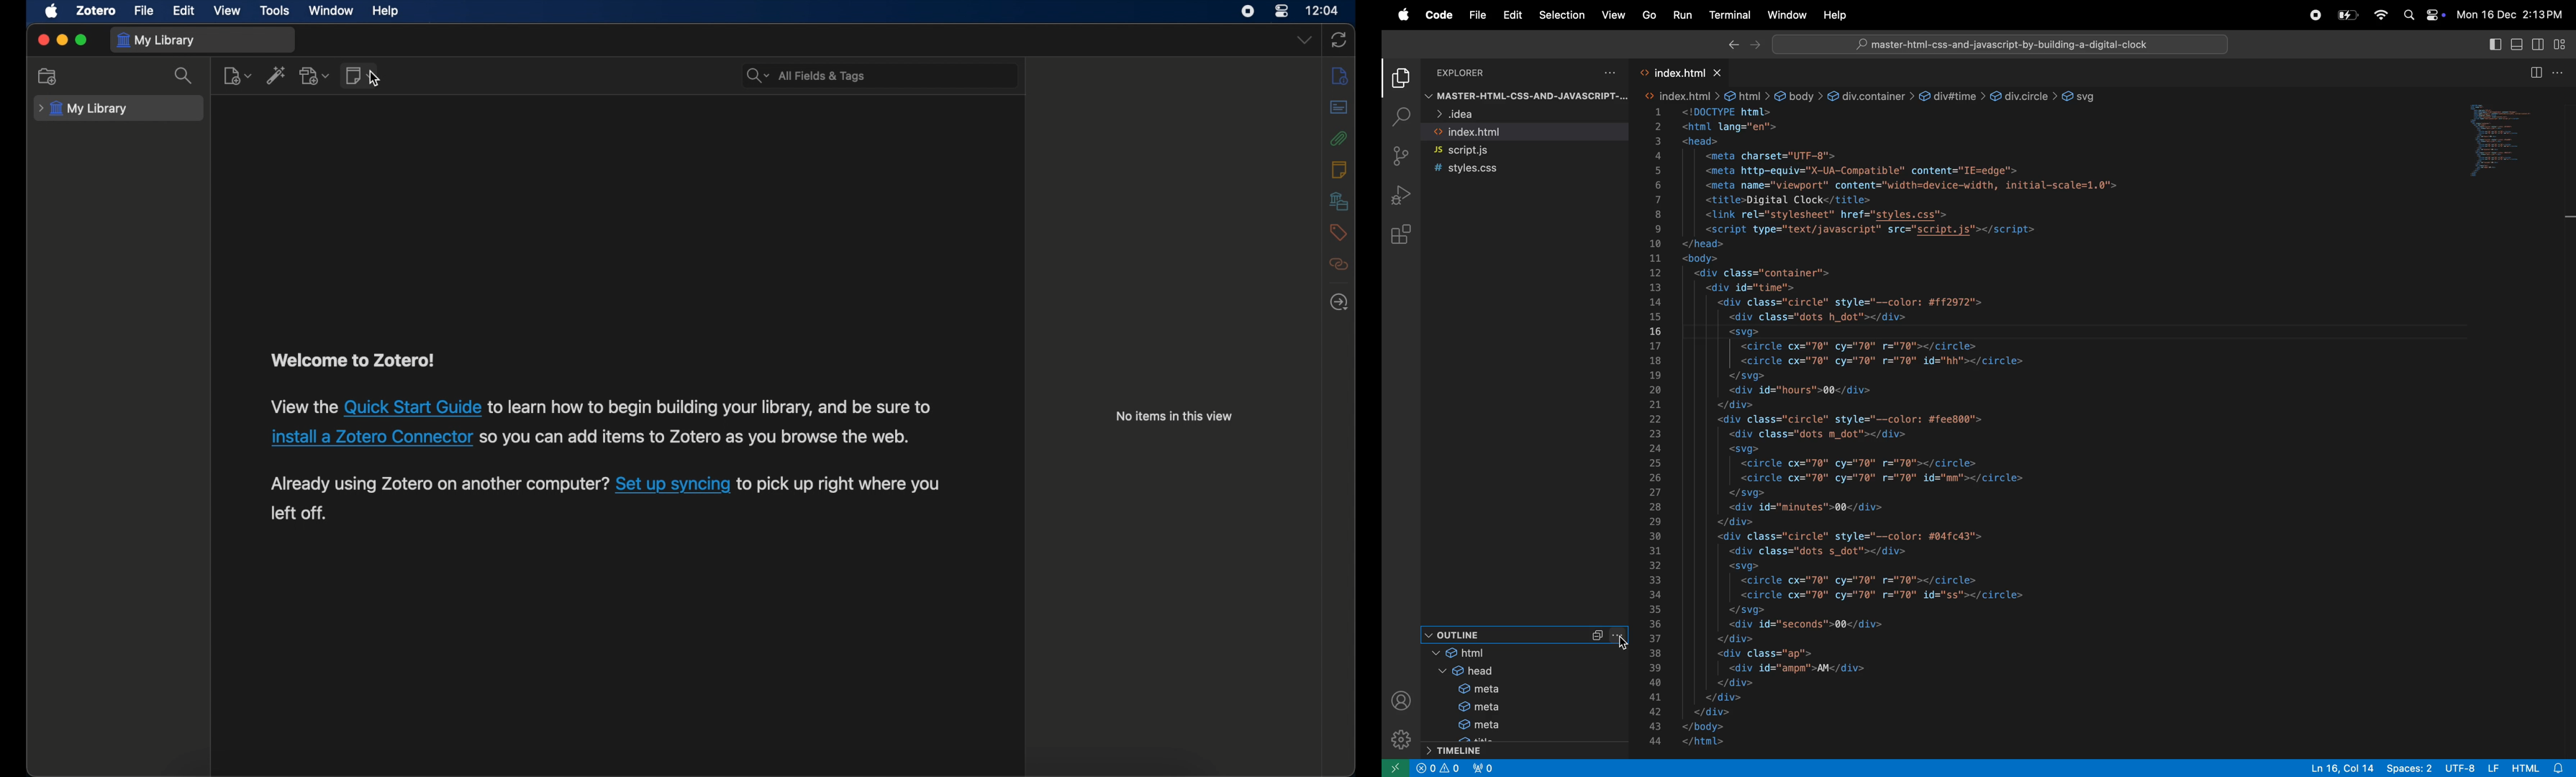 This screenshot has width=2576, height=784. Describe the element at coordinates (237, 76) in the screenshot. I see `new item` at that location.